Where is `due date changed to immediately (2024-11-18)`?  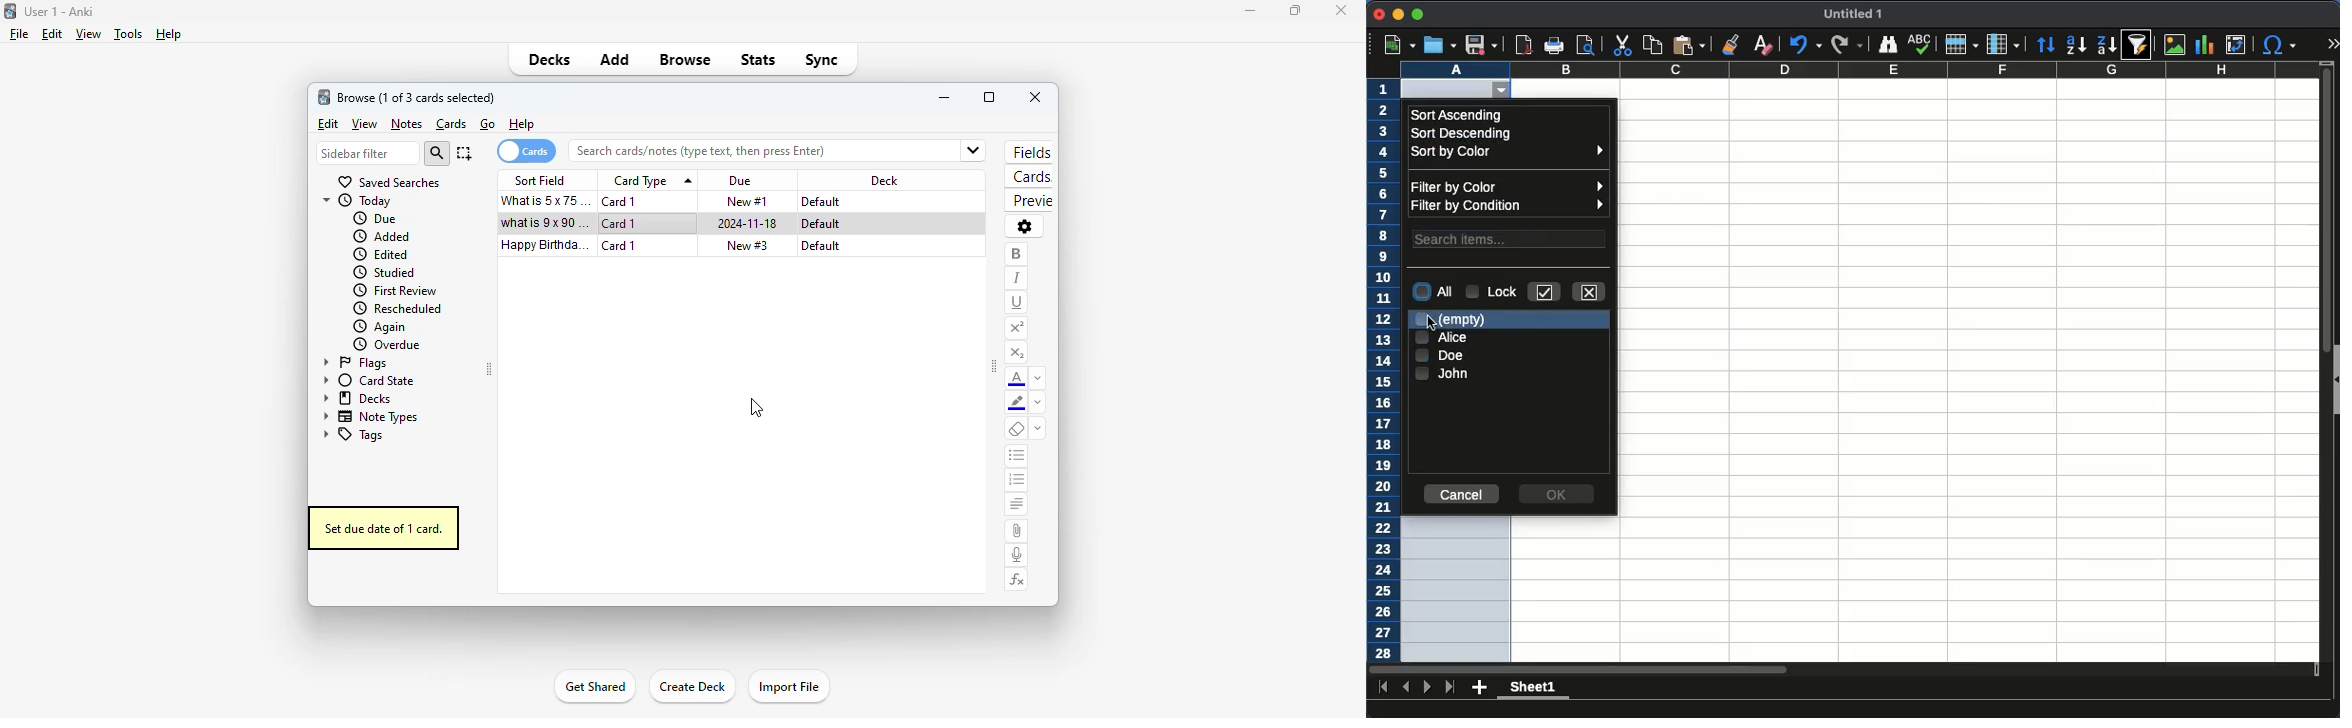
due date changed to immediately (2024-11-18) is located at coordinates (750, 223).